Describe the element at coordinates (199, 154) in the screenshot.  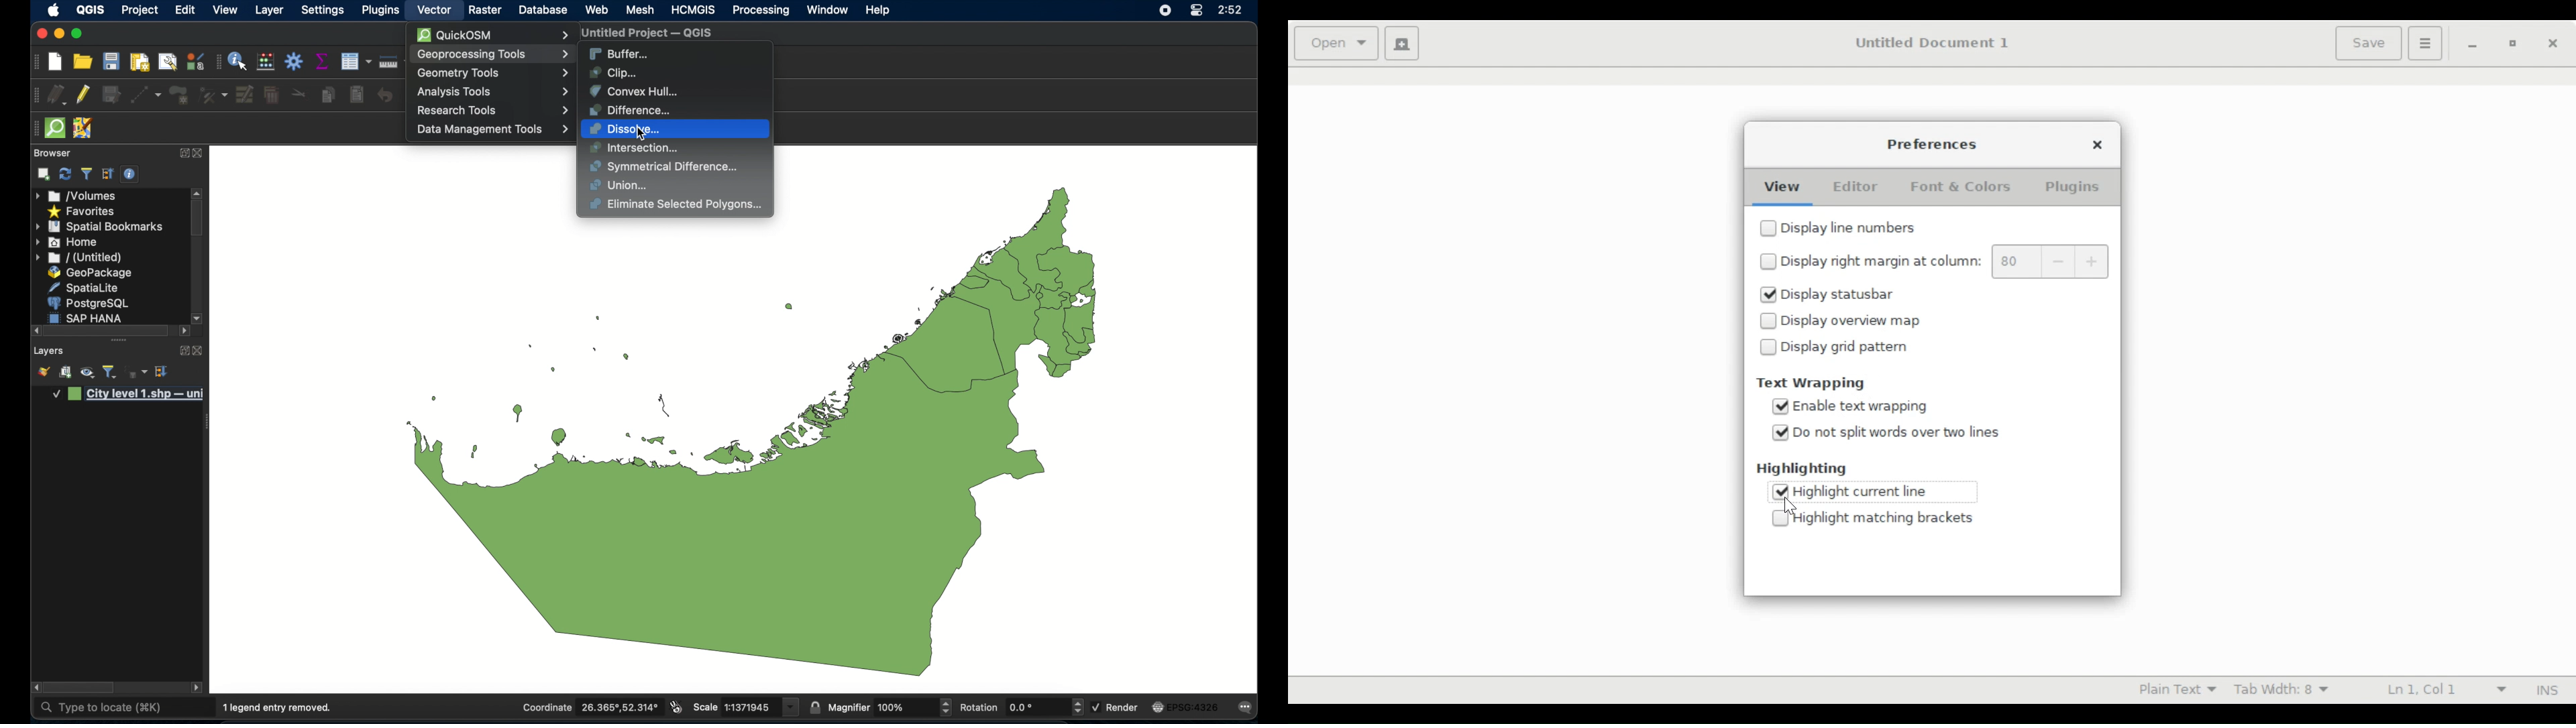
I see `close` at that location.